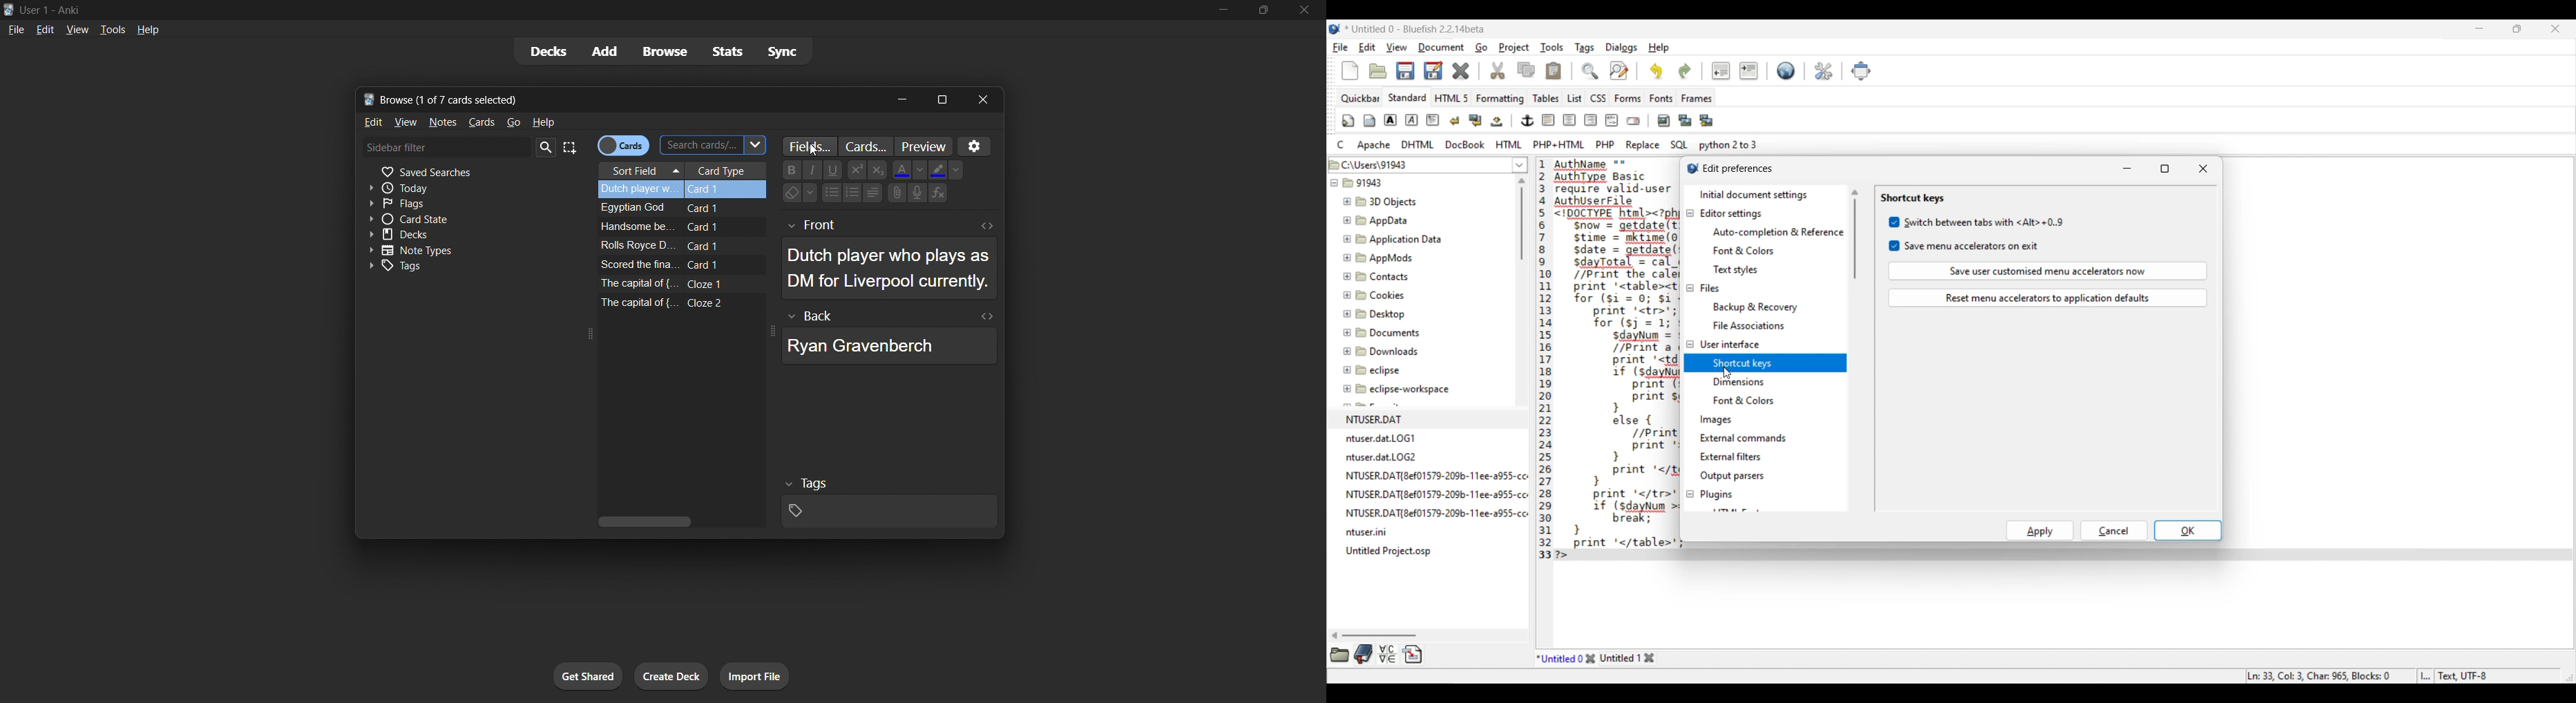  What do you see at coordinates (1697, 98) in the screenshot?
I see `Frames` at bounding box center [1697, 98].